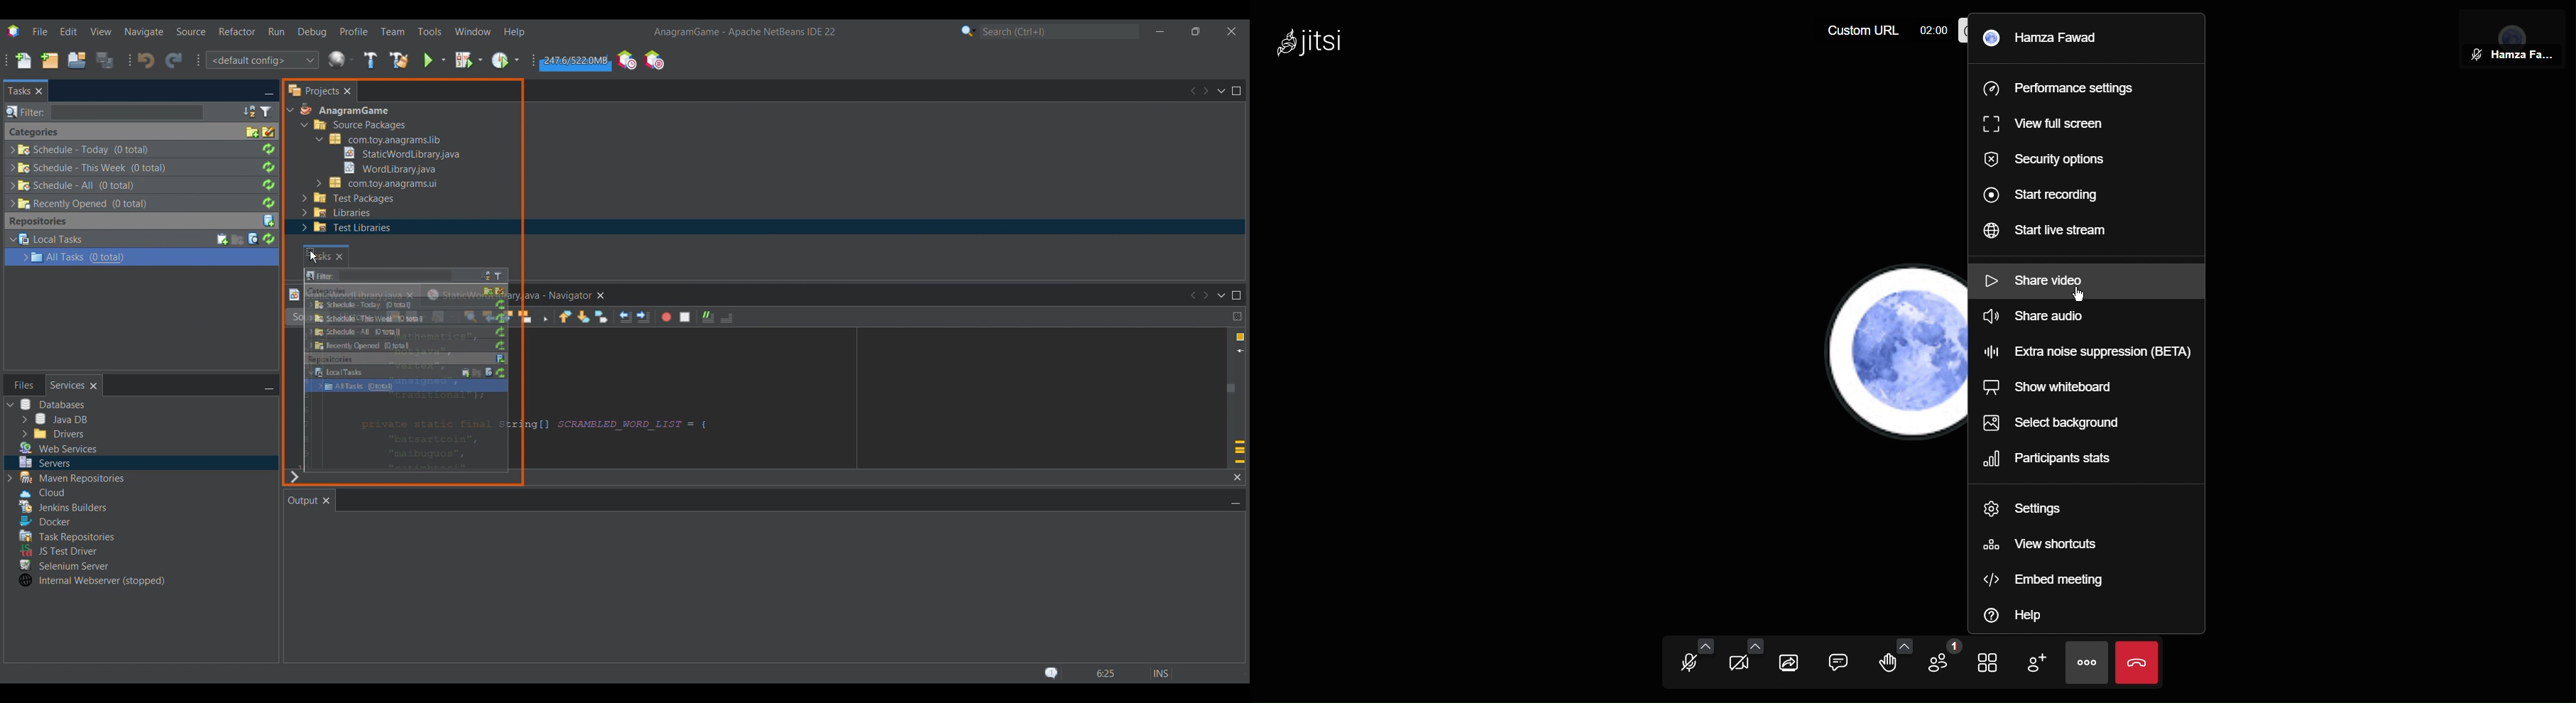  What do you see at coordinates (565, 316) in the screenshot?
I see `Previous bookmark` at bounding box center [565, 316].